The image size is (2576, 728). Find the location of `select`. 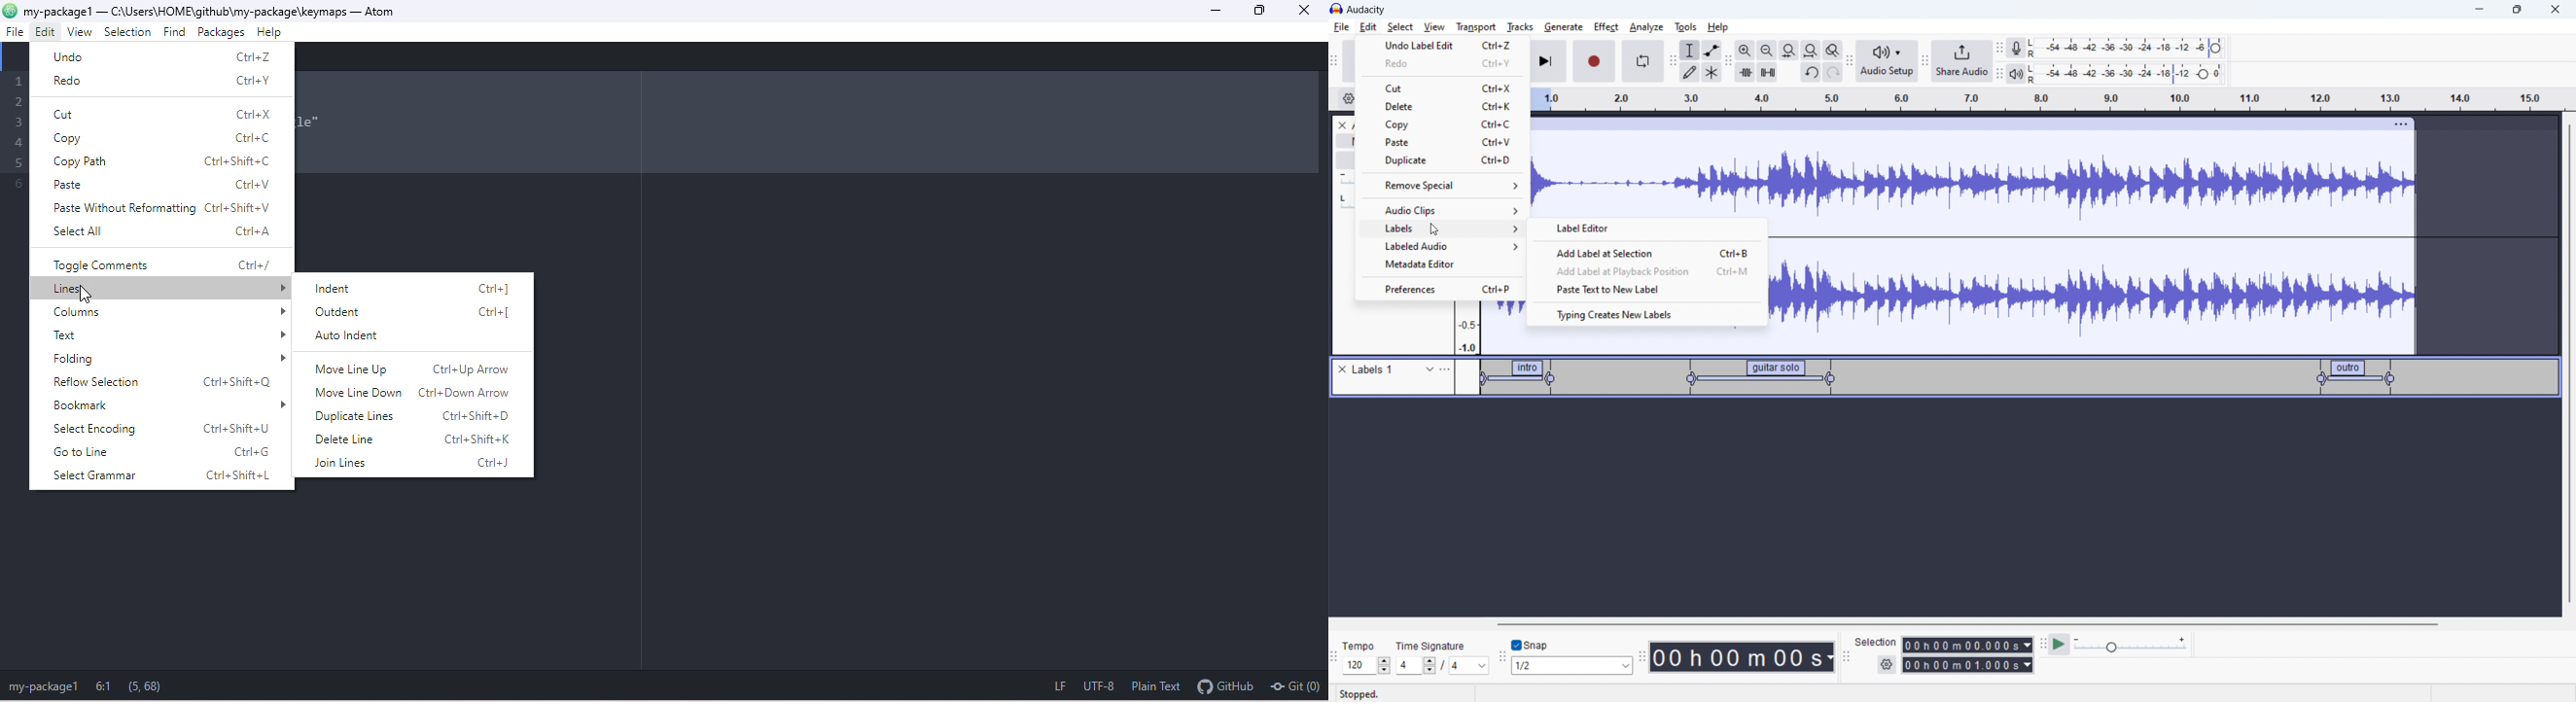

select is located at coordinates (1400, 27).